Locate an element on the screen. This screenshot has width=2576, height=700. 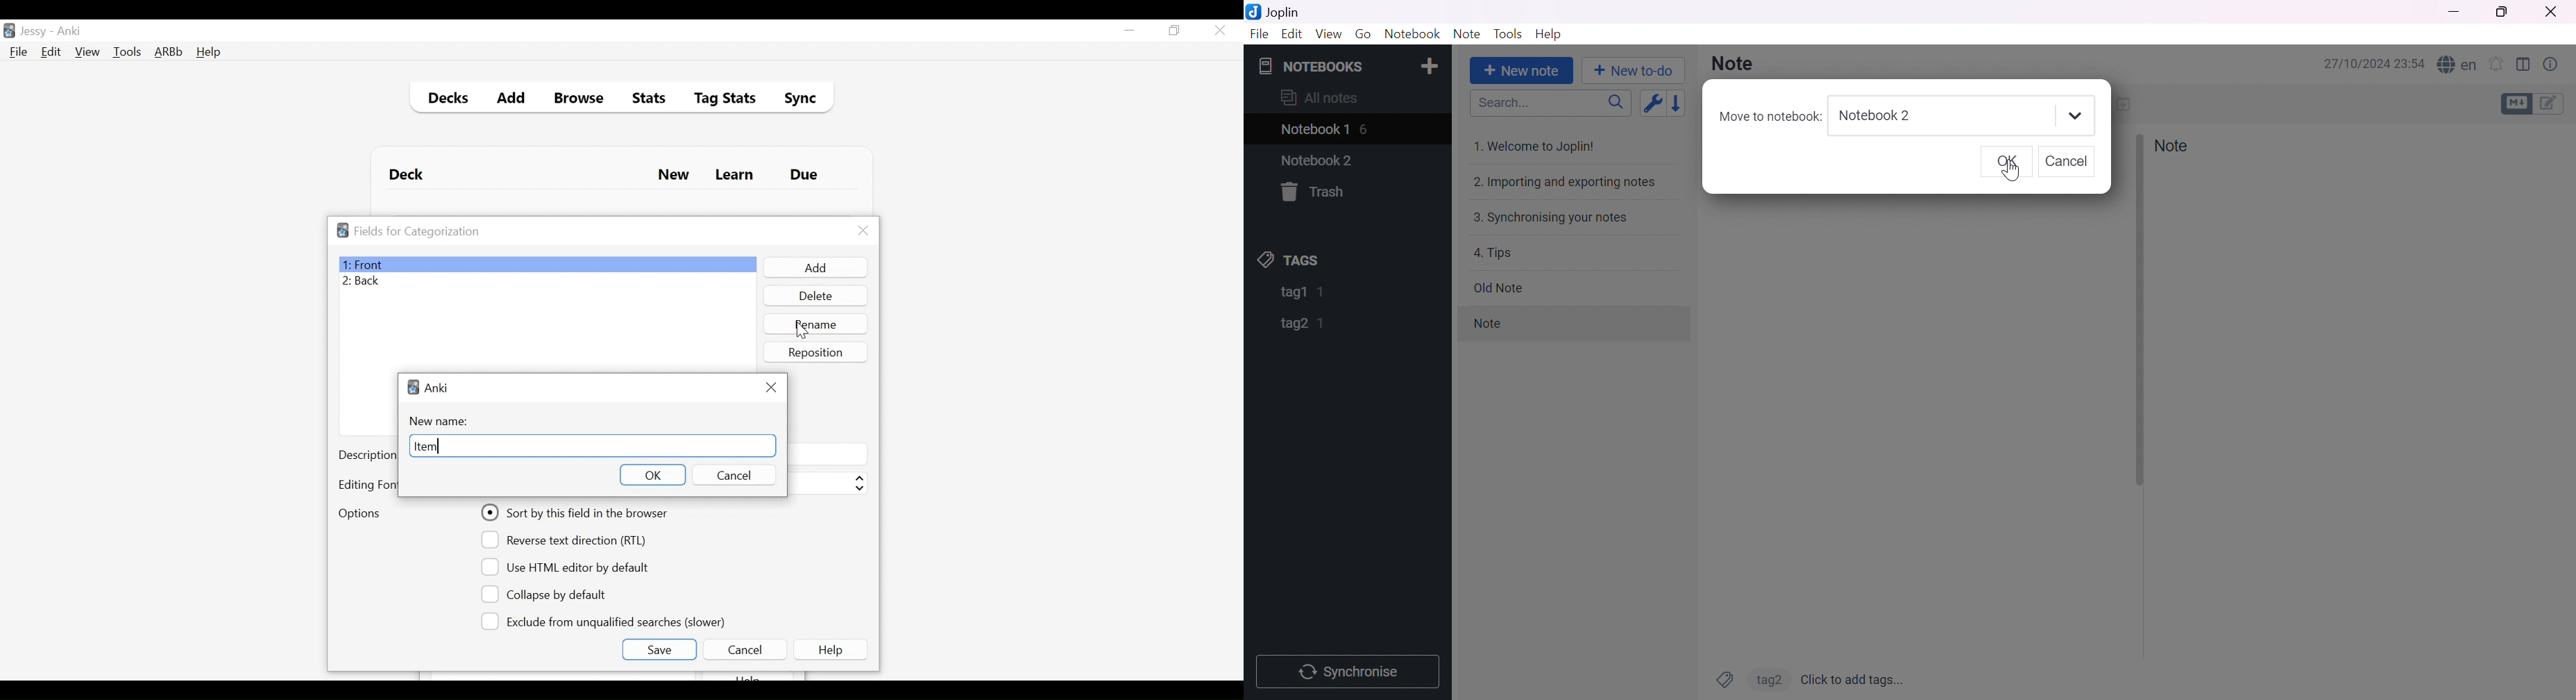
note is located at coordinates (1507, 324).